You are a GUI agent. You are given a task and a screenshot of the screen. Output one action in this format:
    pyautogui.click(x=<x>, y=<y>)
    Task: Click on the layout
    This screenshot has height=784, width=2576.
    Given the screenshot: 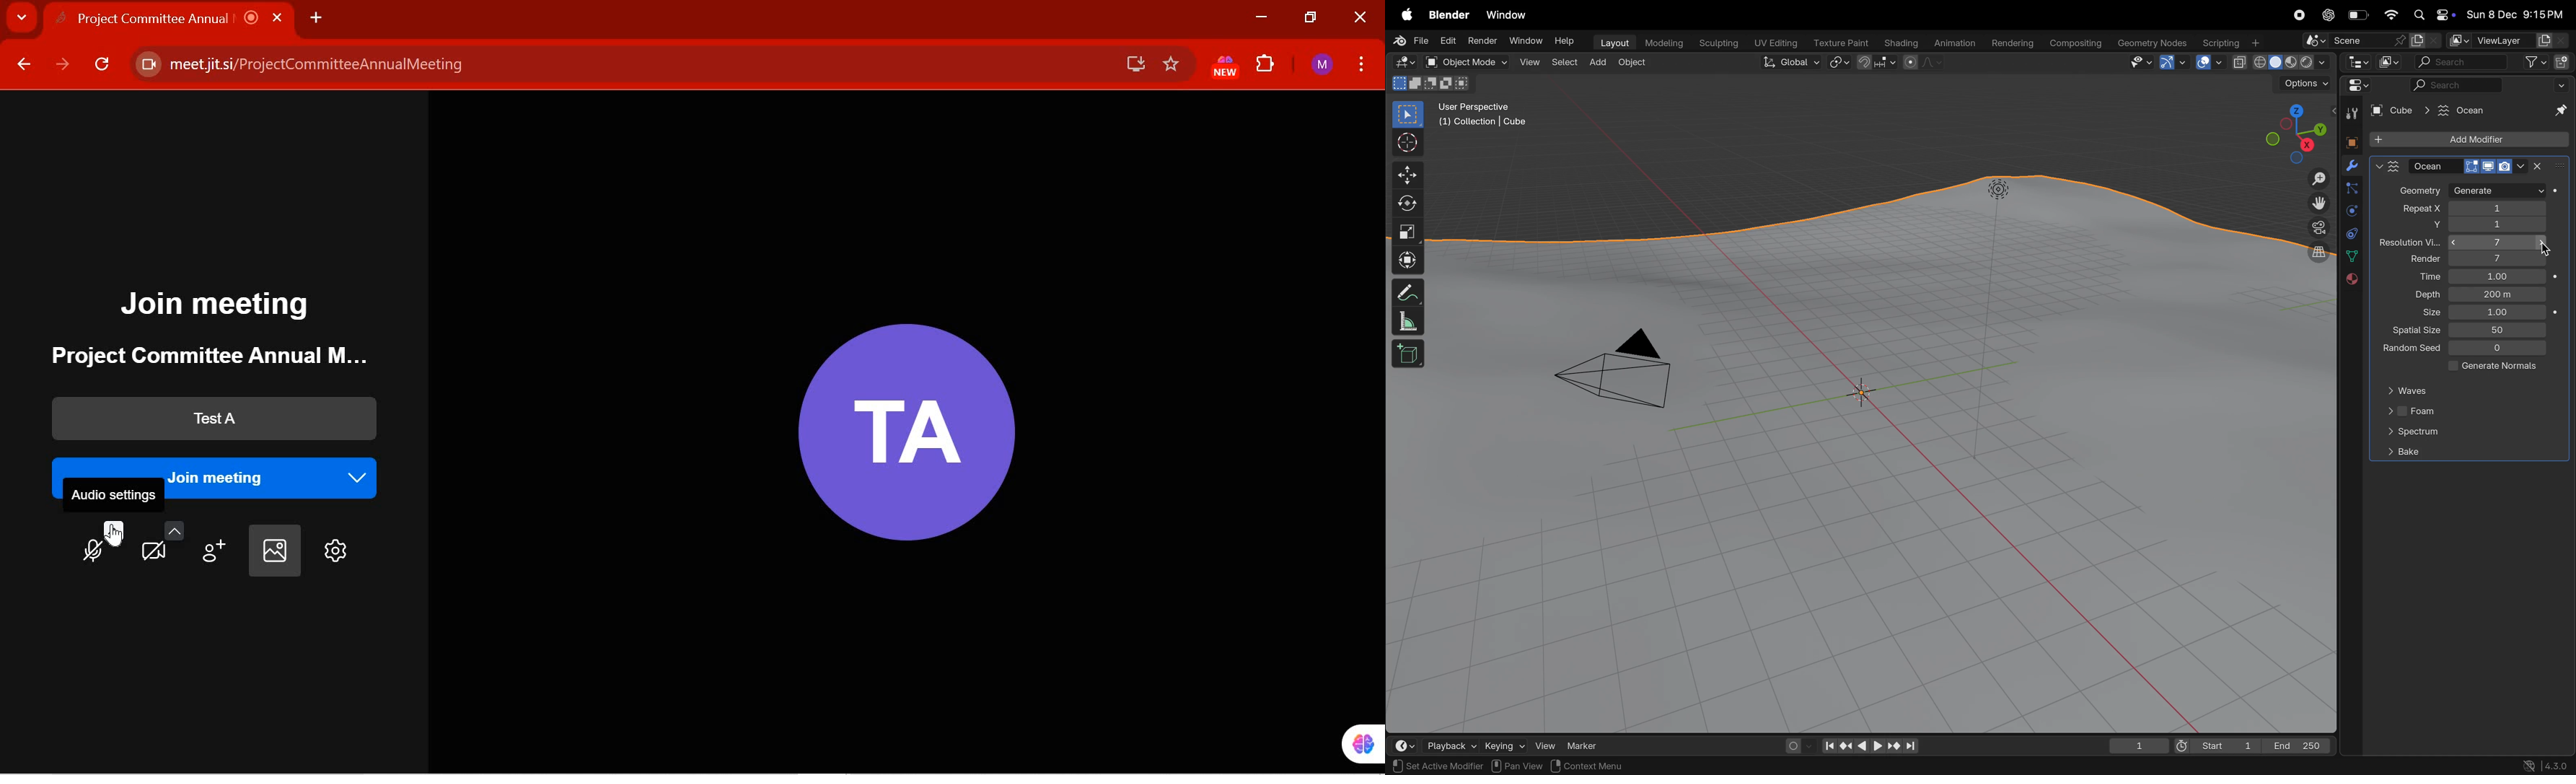 What is the action you would take?
    pyautogui.click(x=1614, y=41)
    